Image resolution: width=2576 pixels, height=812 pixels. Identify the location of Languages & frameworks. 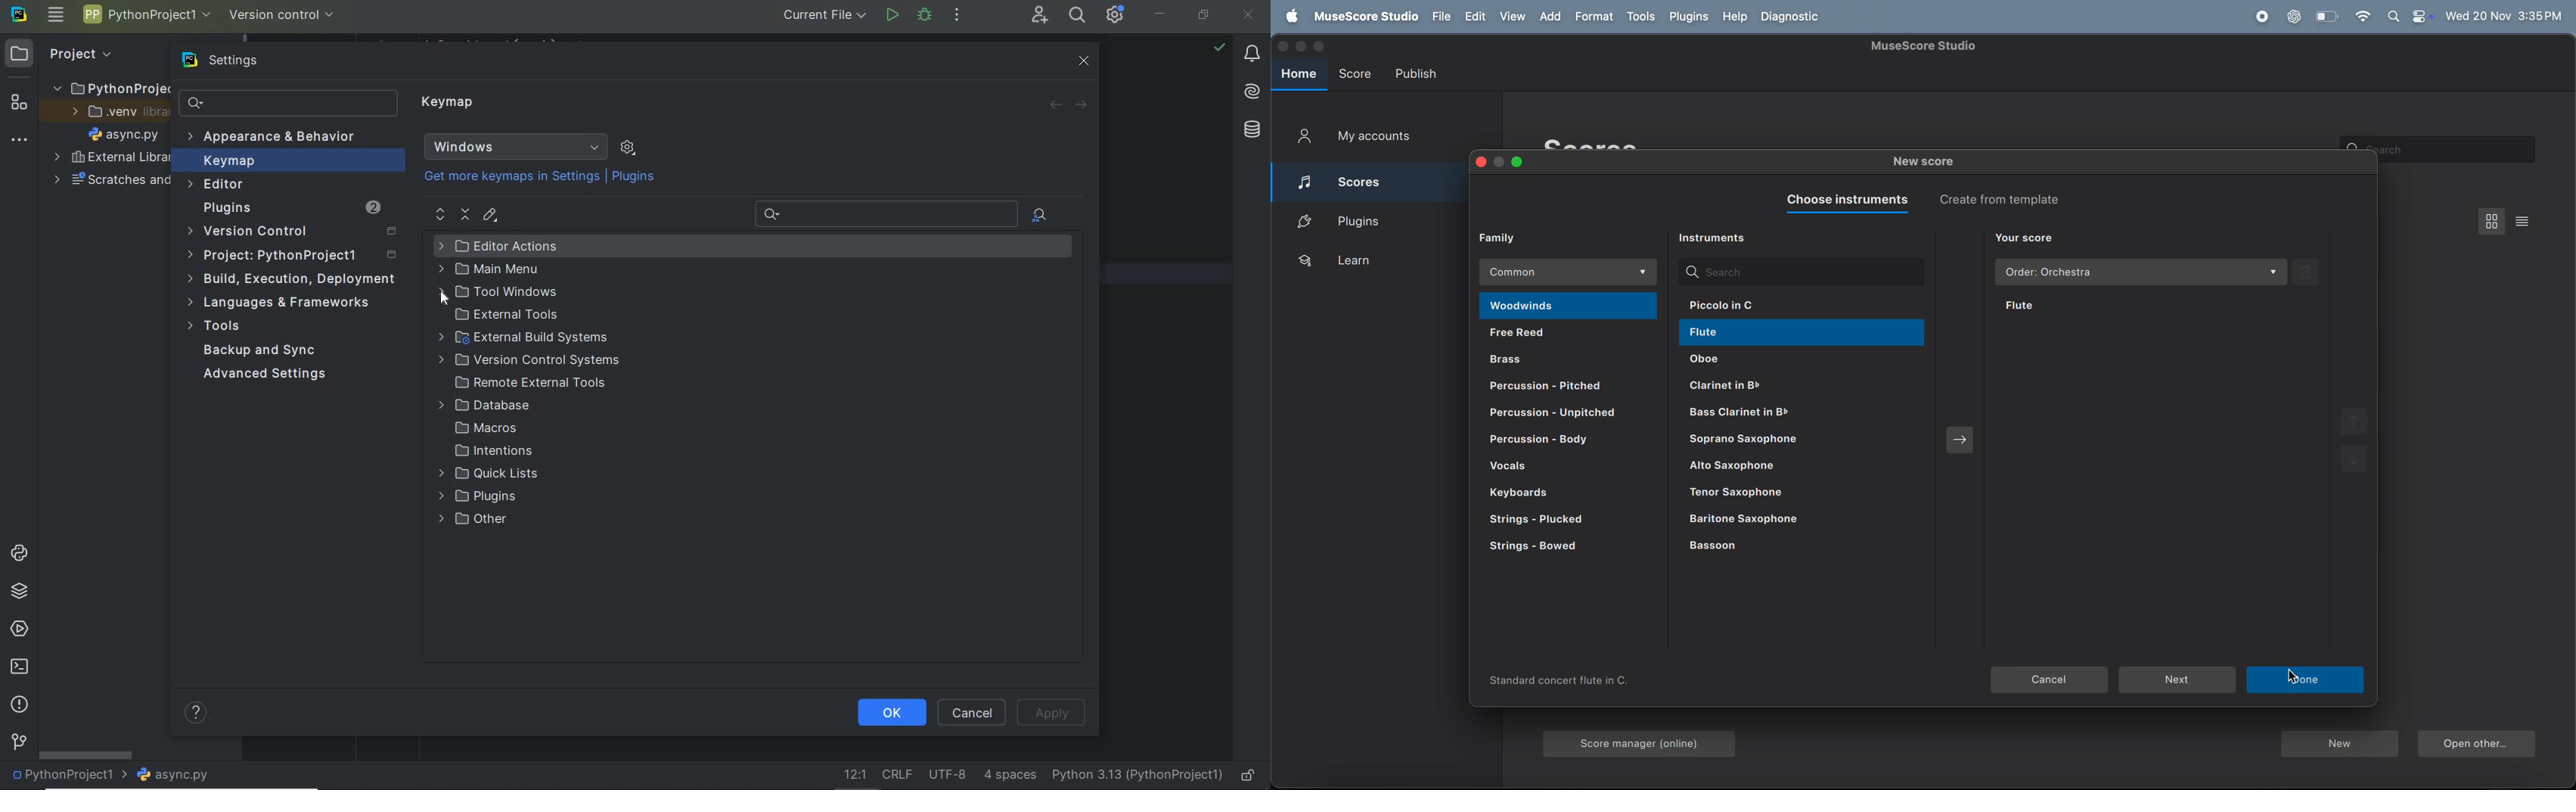
(282, 304).